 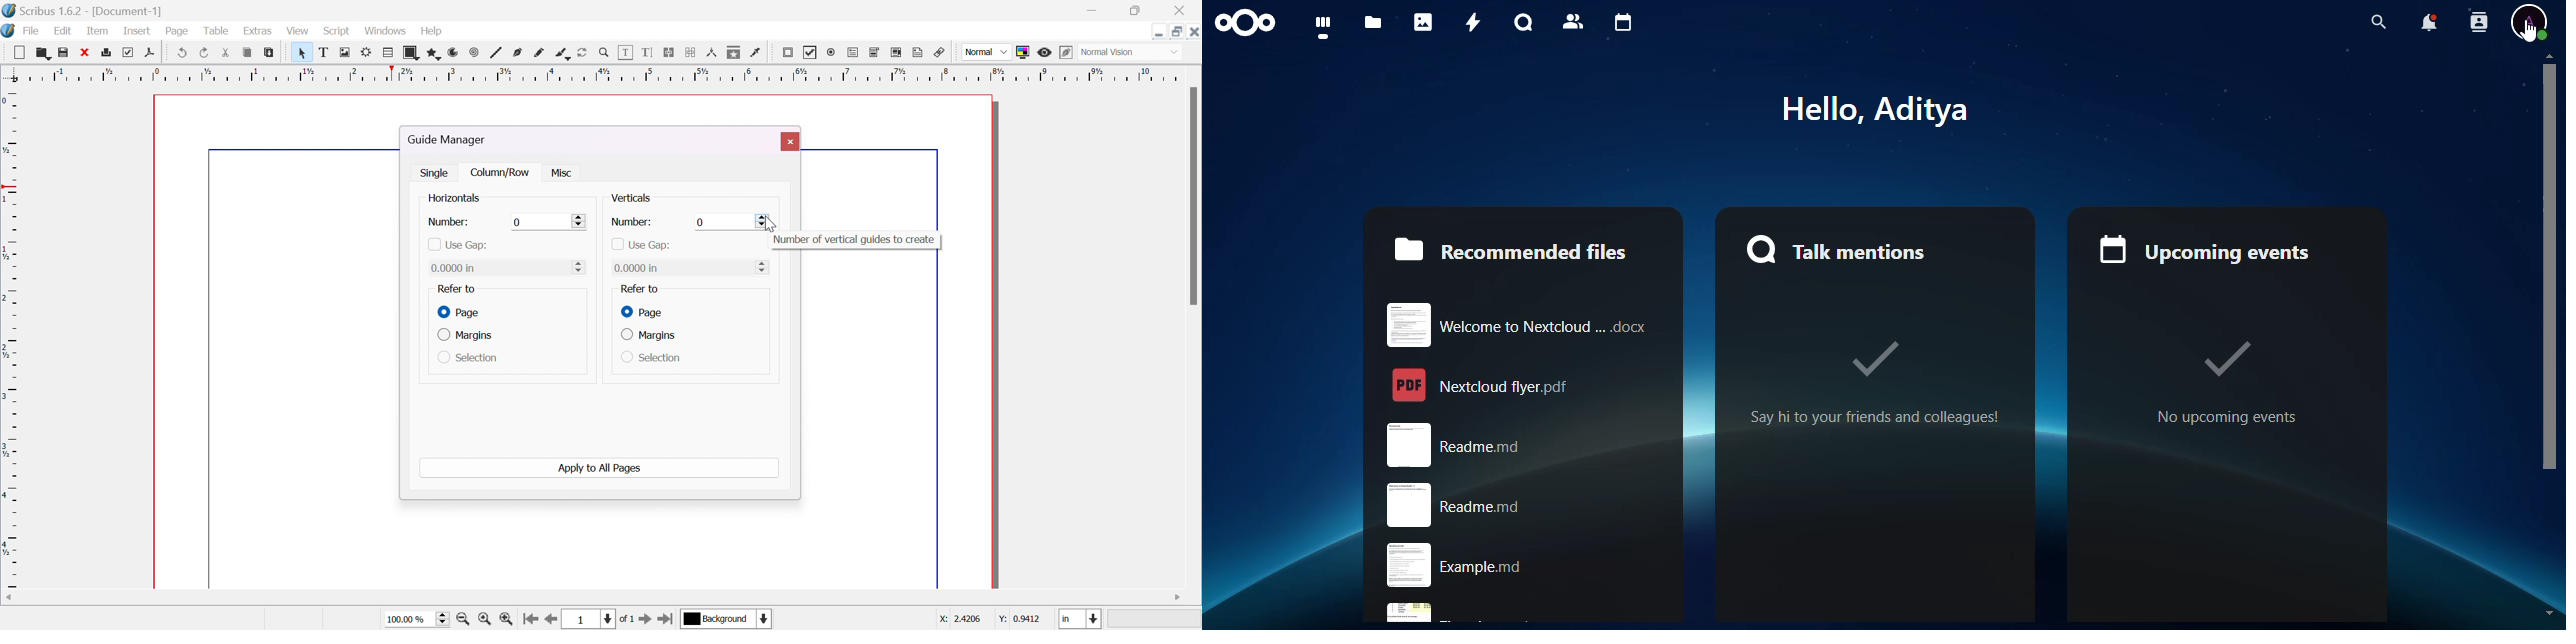 What do you see at coordinates (457, 245) in the screenshot?
I see `use gap` at bounding box center [457, 245].